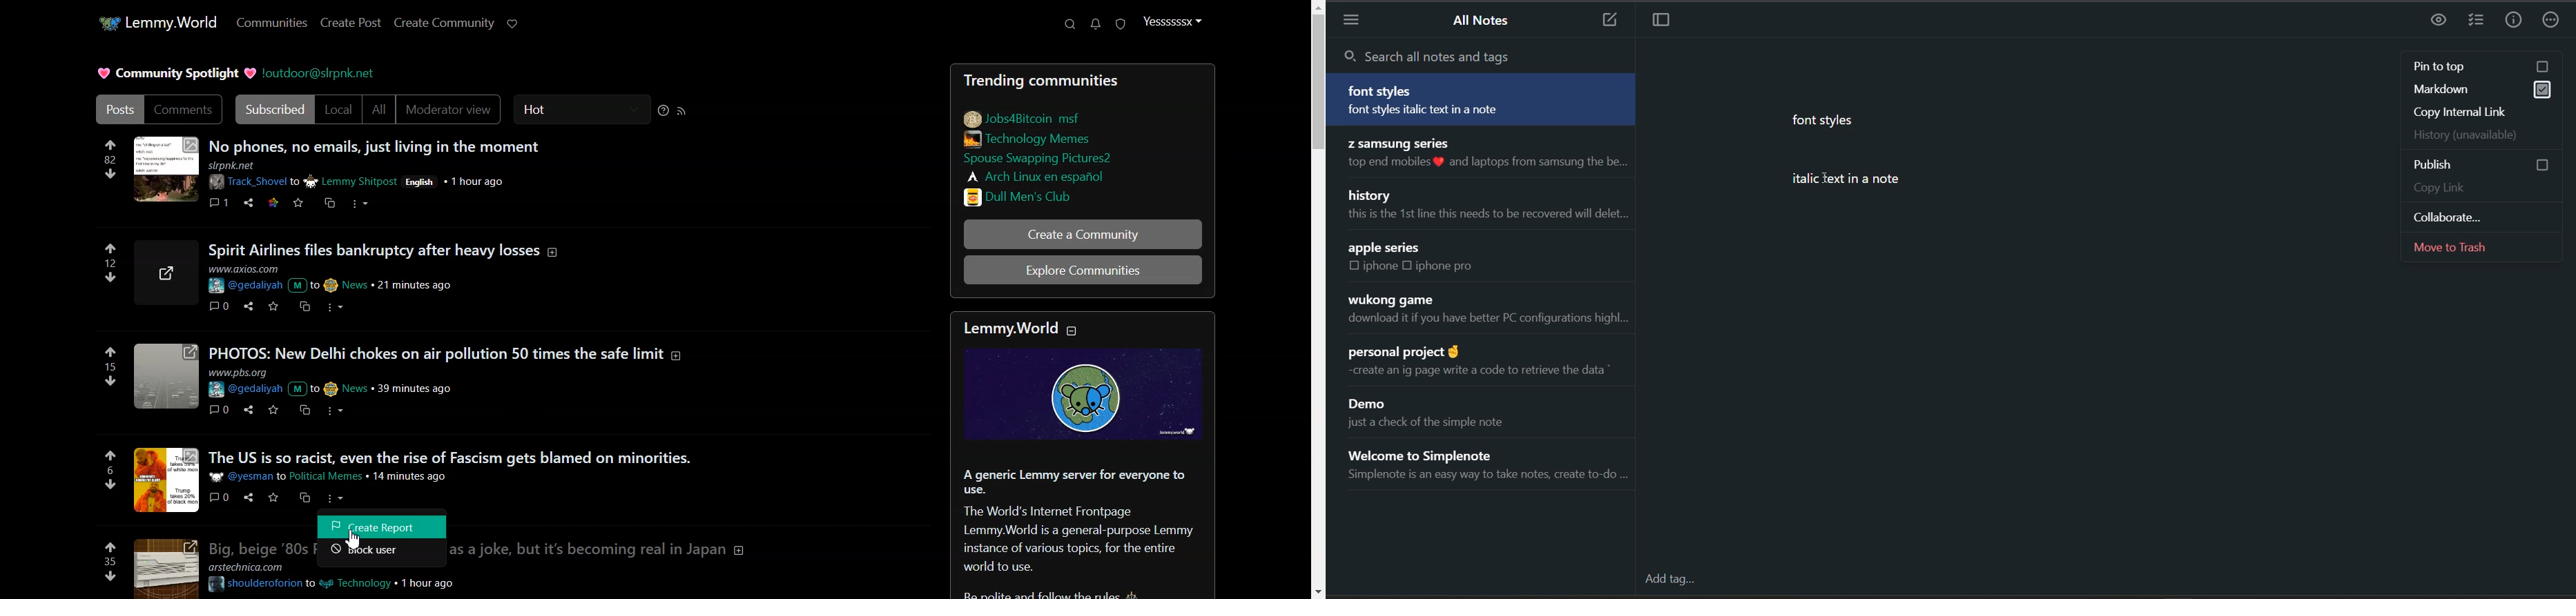  What do you see at coordinates (348, 382) in the screenshot?
I see `post details` at bounding box center [348, 382].